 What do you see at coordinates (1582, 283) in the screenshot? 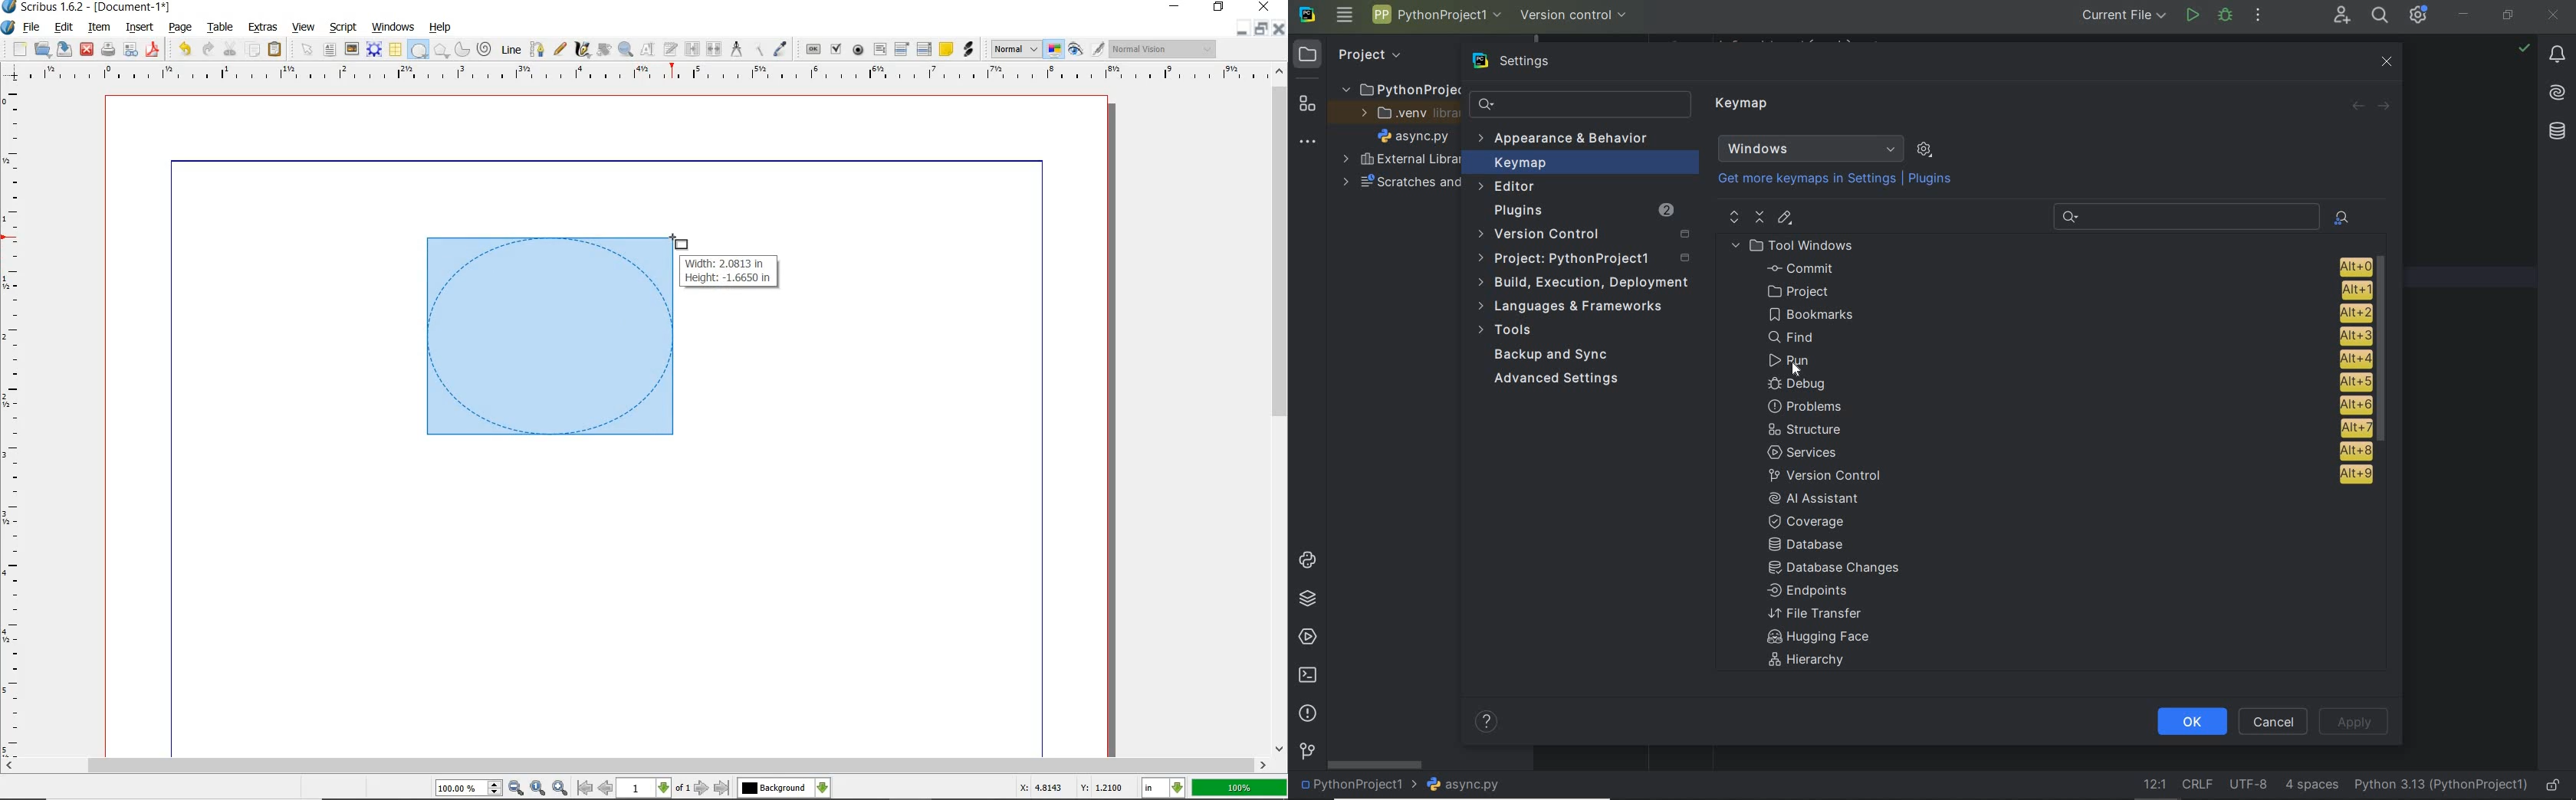
I see `build, execution, deployment` at bounding box center [1582, 283].